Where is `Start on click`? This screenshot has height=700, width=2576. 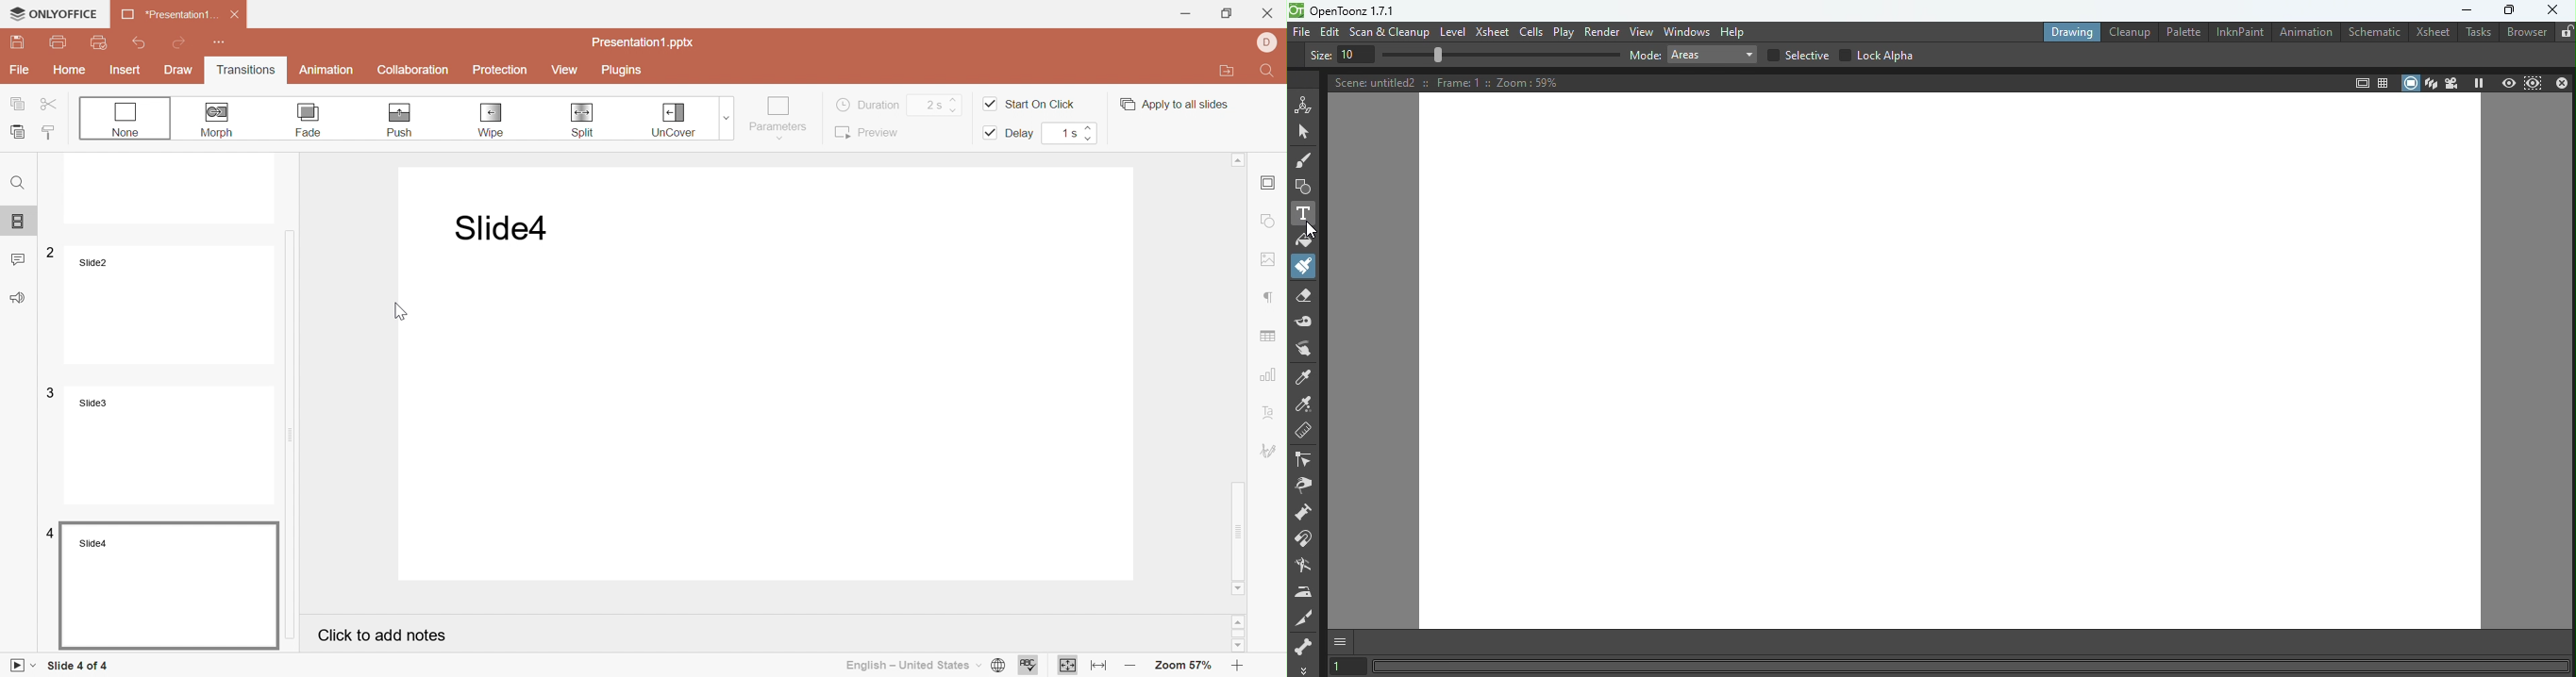
Start on click is located at coordinates (1030, 103).